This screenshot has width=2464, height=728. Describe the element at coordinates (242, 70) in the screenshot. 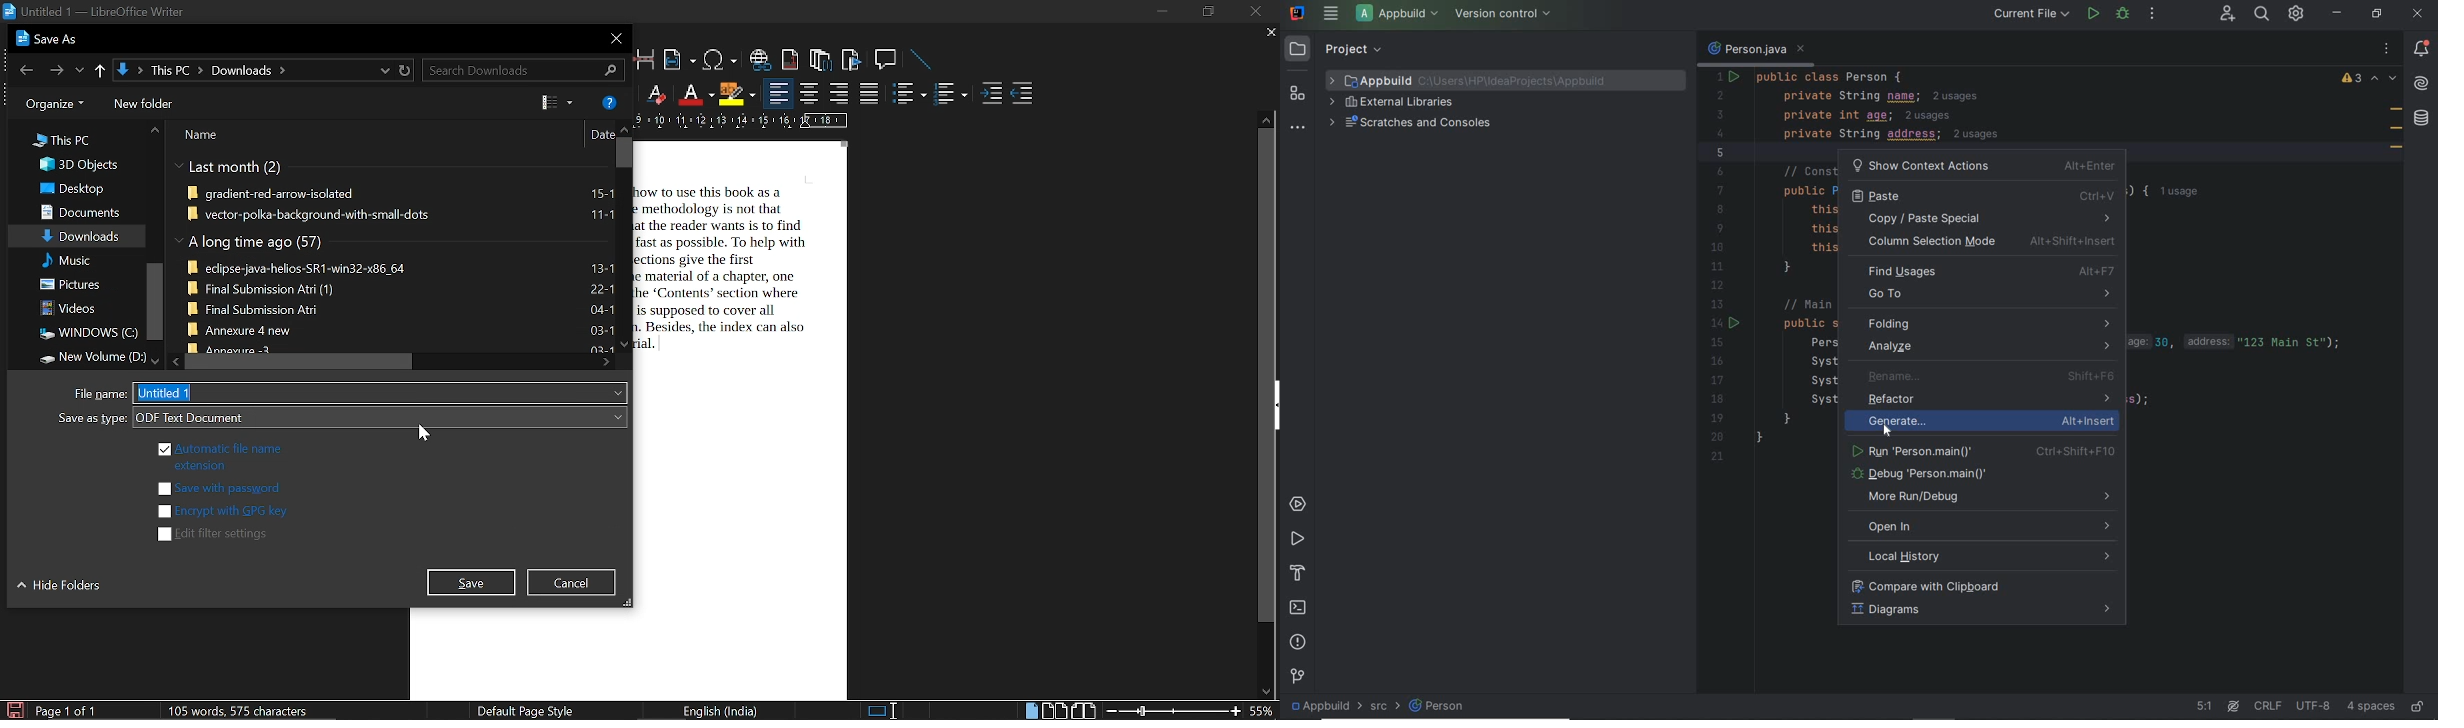

I see `path to current location` at that location.